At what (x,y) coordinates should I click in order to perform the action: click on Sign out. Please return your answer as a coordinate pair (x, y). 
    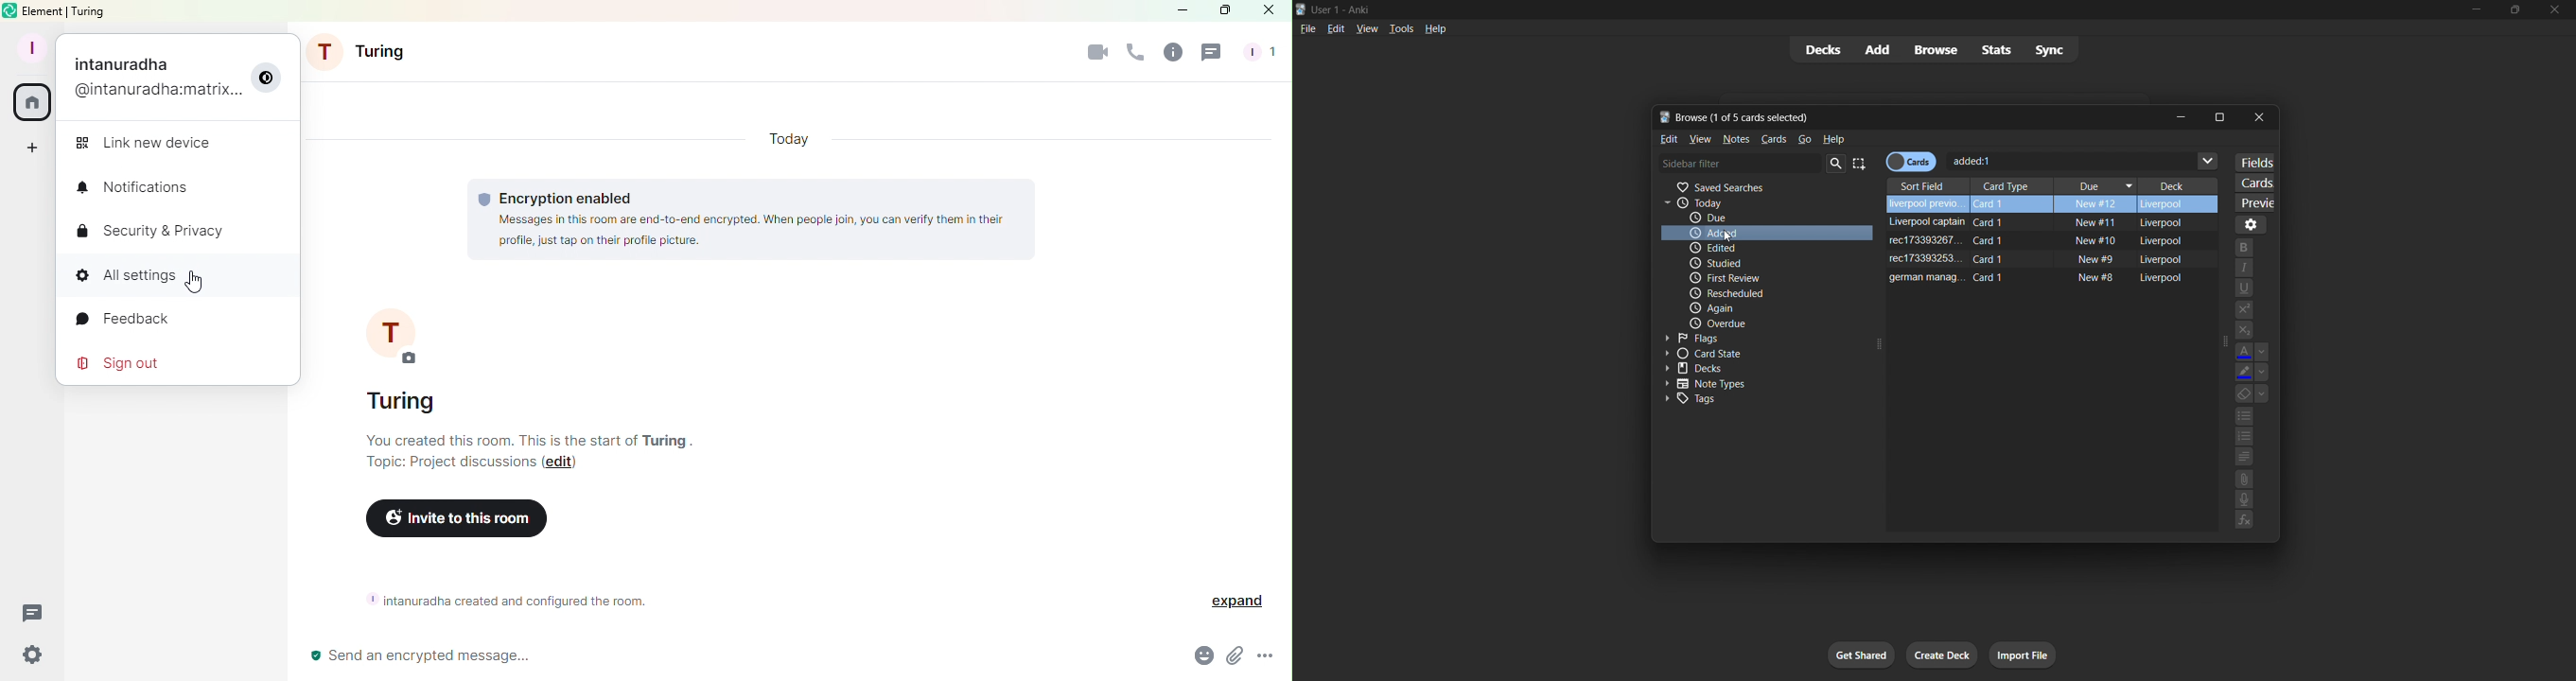
    Looking at the image, I should click on (127, 363).